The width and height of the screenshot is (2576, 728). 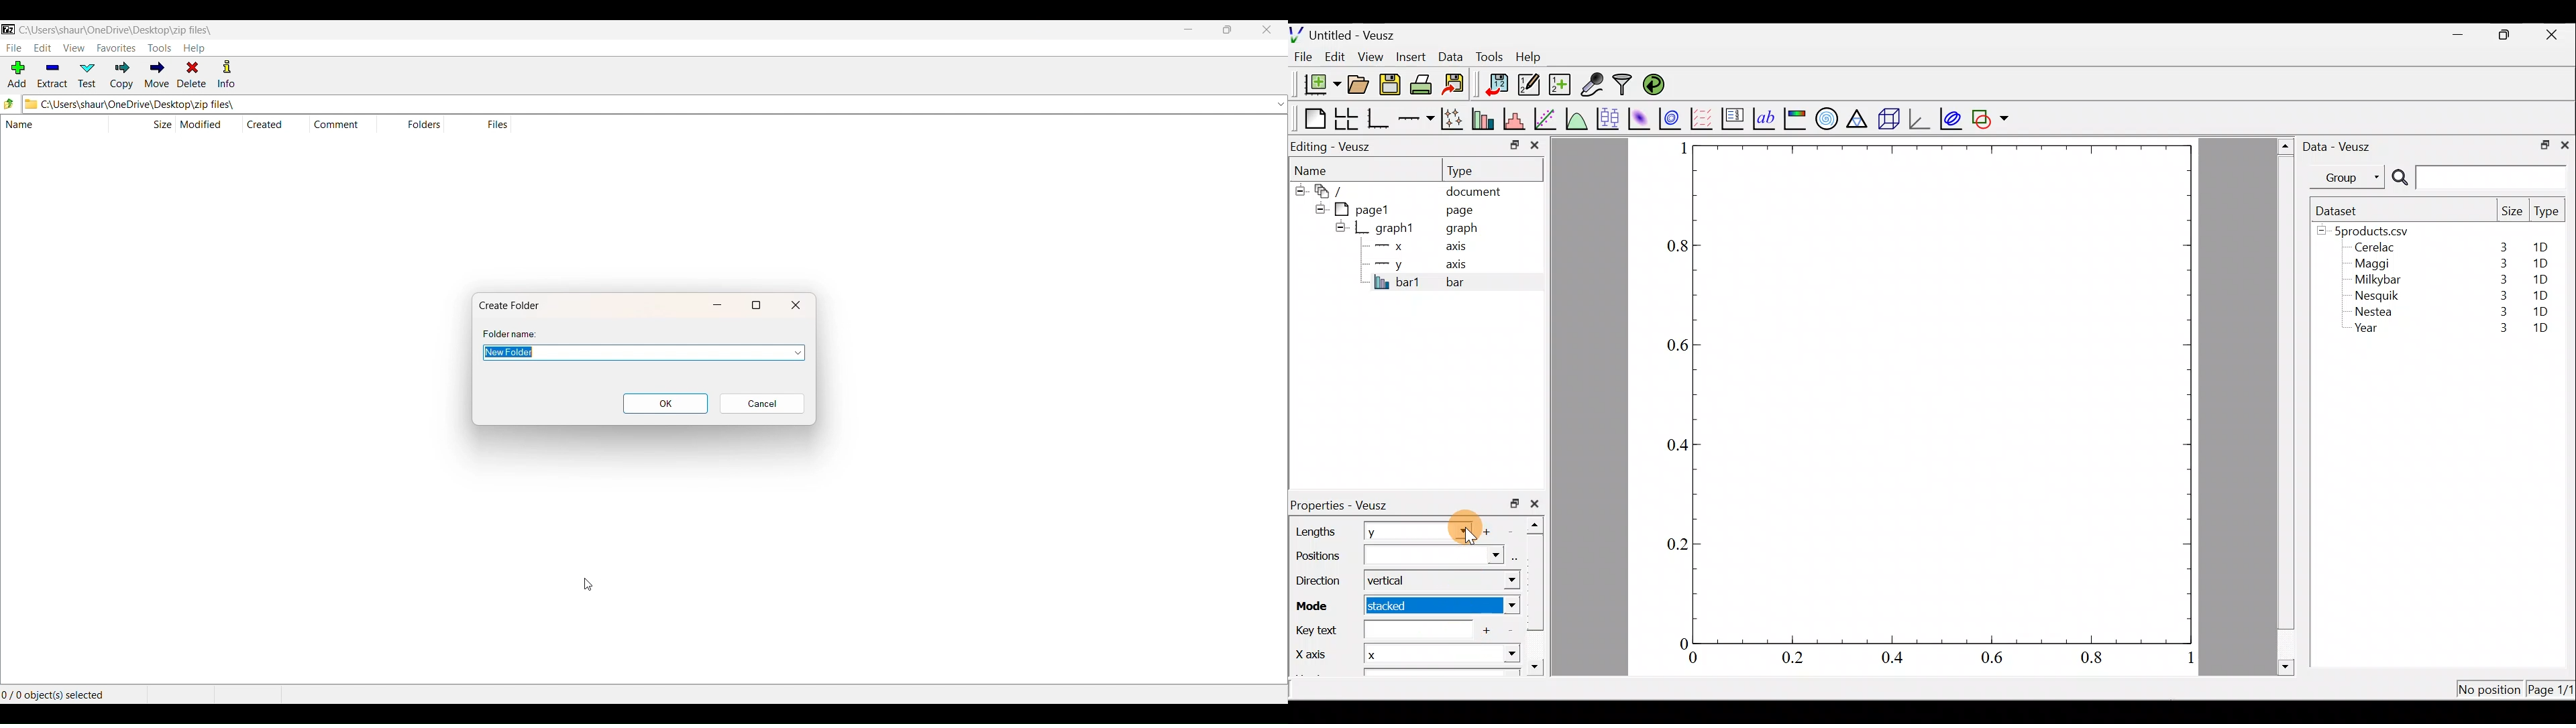 What do you see at coordinates (2496, 329) in the screenshot?
I see `3` at bounding box center [2496, 329].